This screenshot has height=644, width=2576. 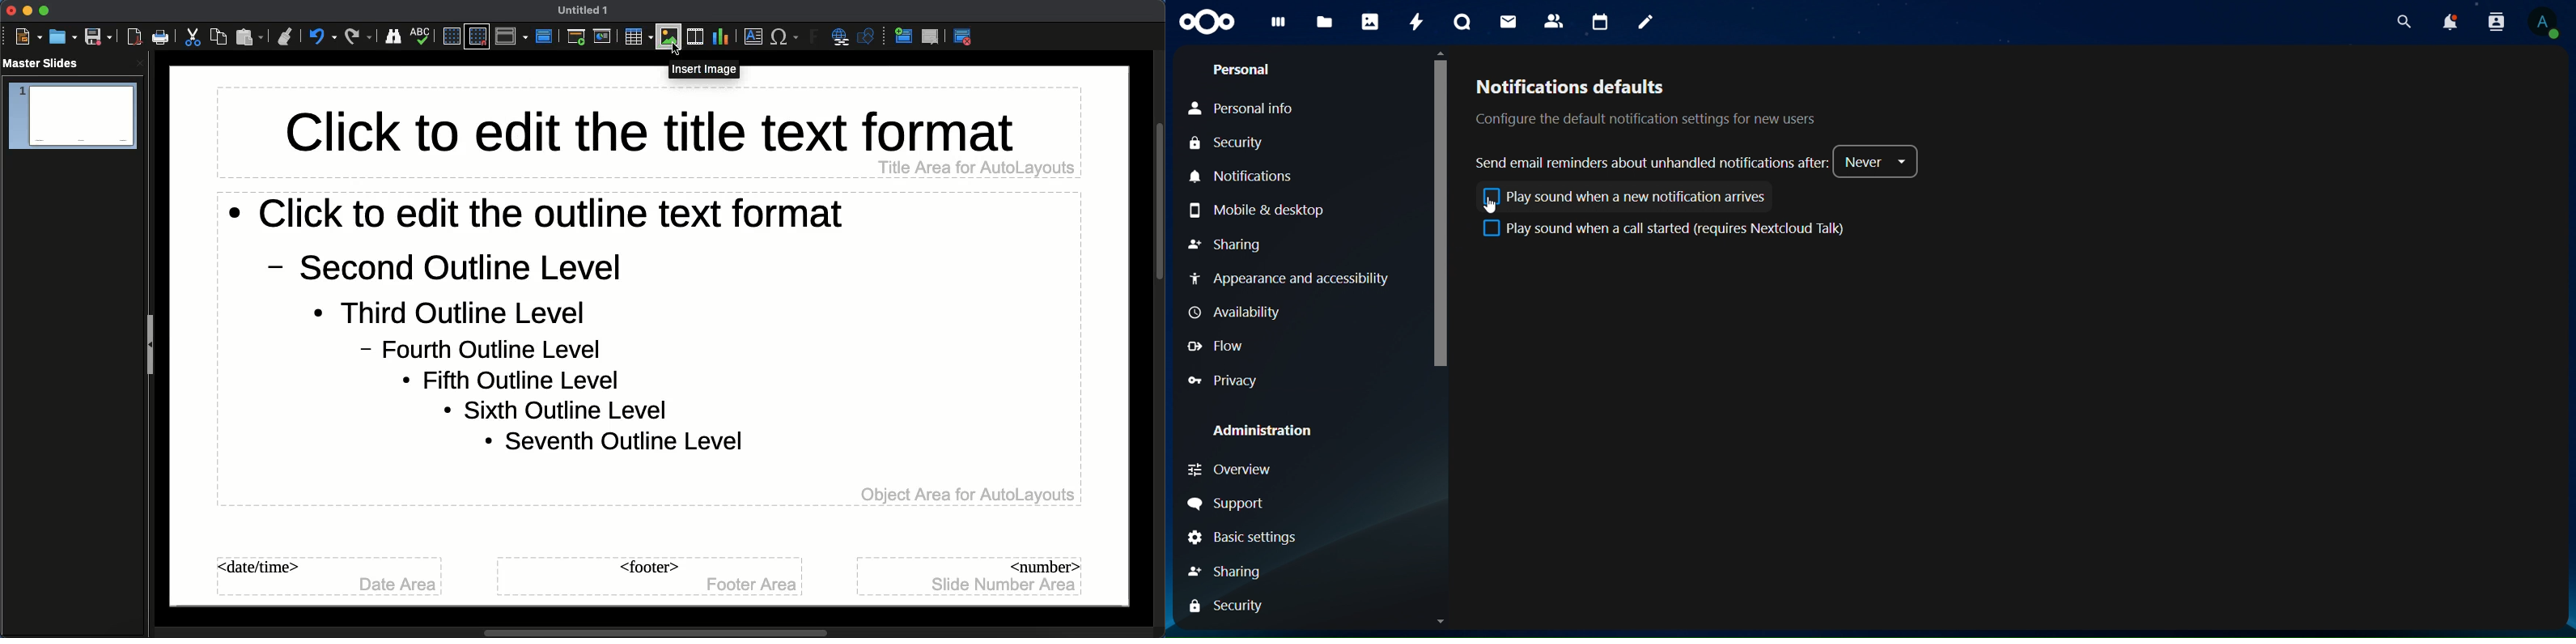 I want to click on Mobile & desktop, so click(x=1257, y=212).